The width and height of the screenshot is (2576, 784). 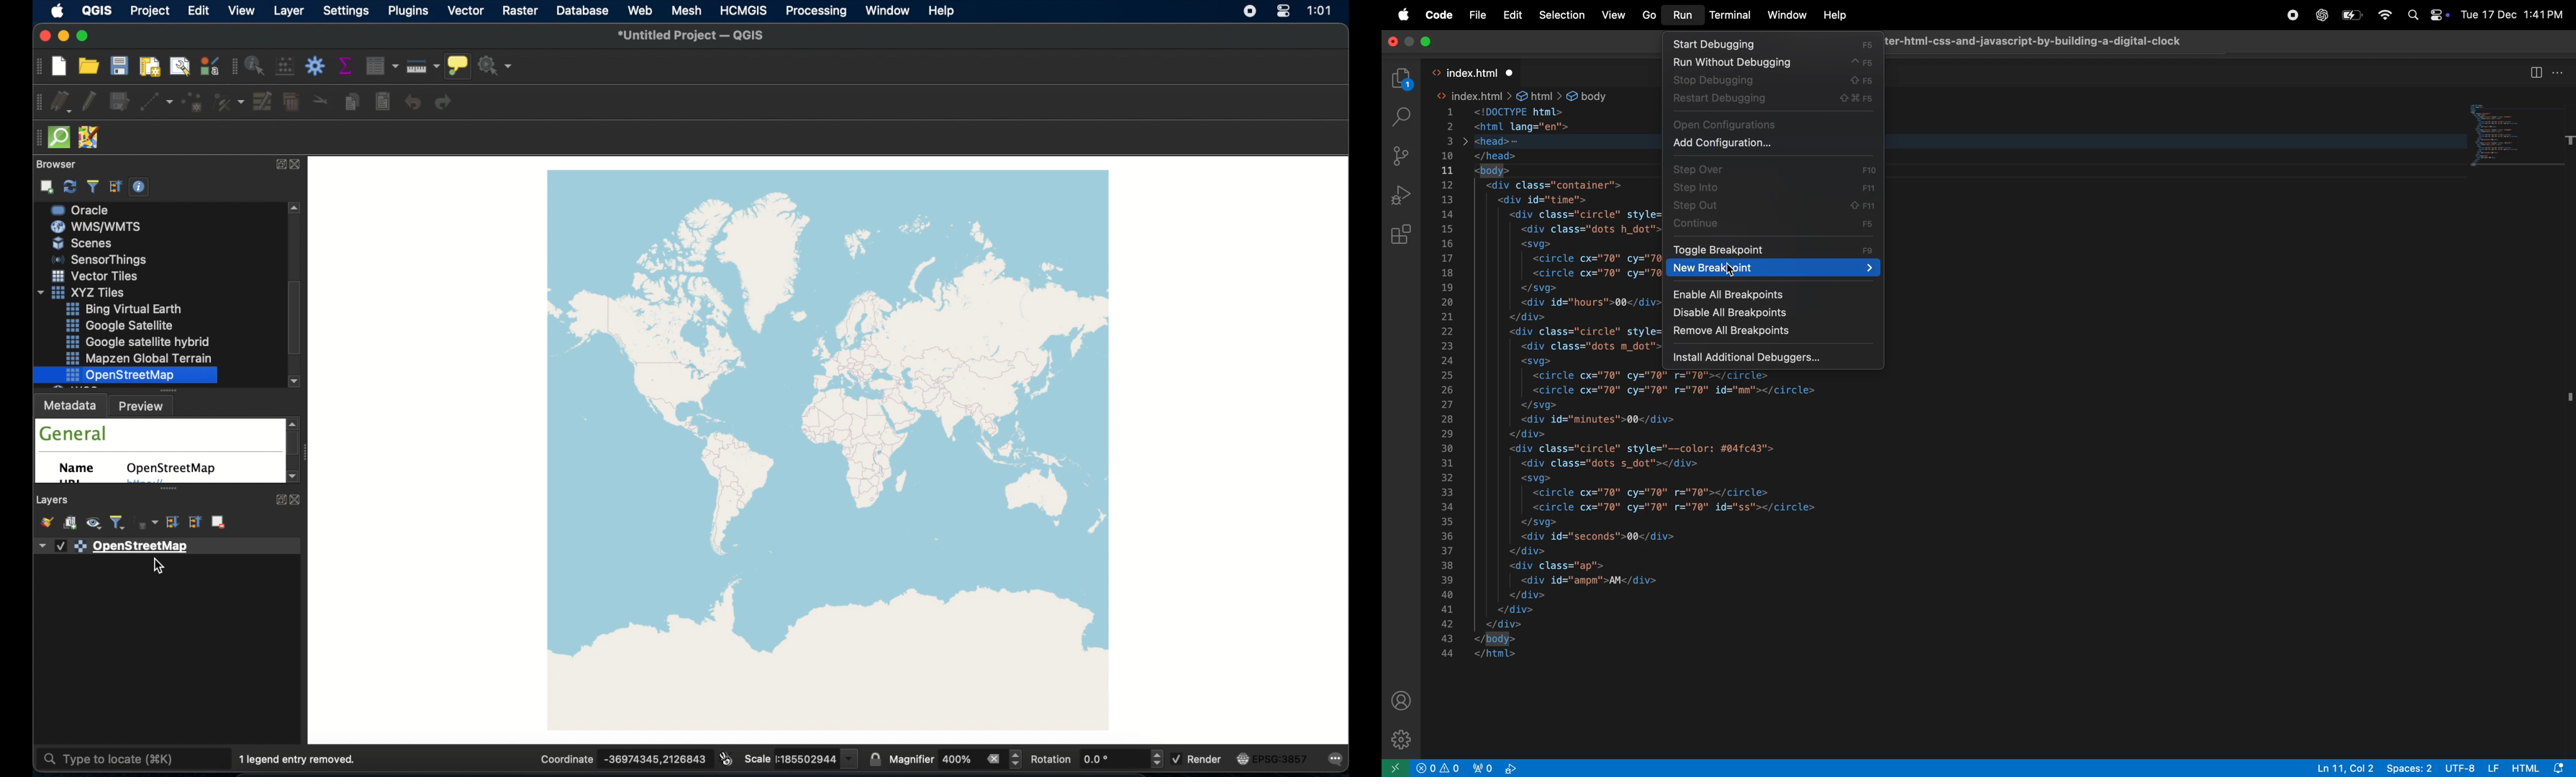 What do you see at coordinates (101, 226) in the screenshot?
I see `sap hana` at bounding box center [101, 226].